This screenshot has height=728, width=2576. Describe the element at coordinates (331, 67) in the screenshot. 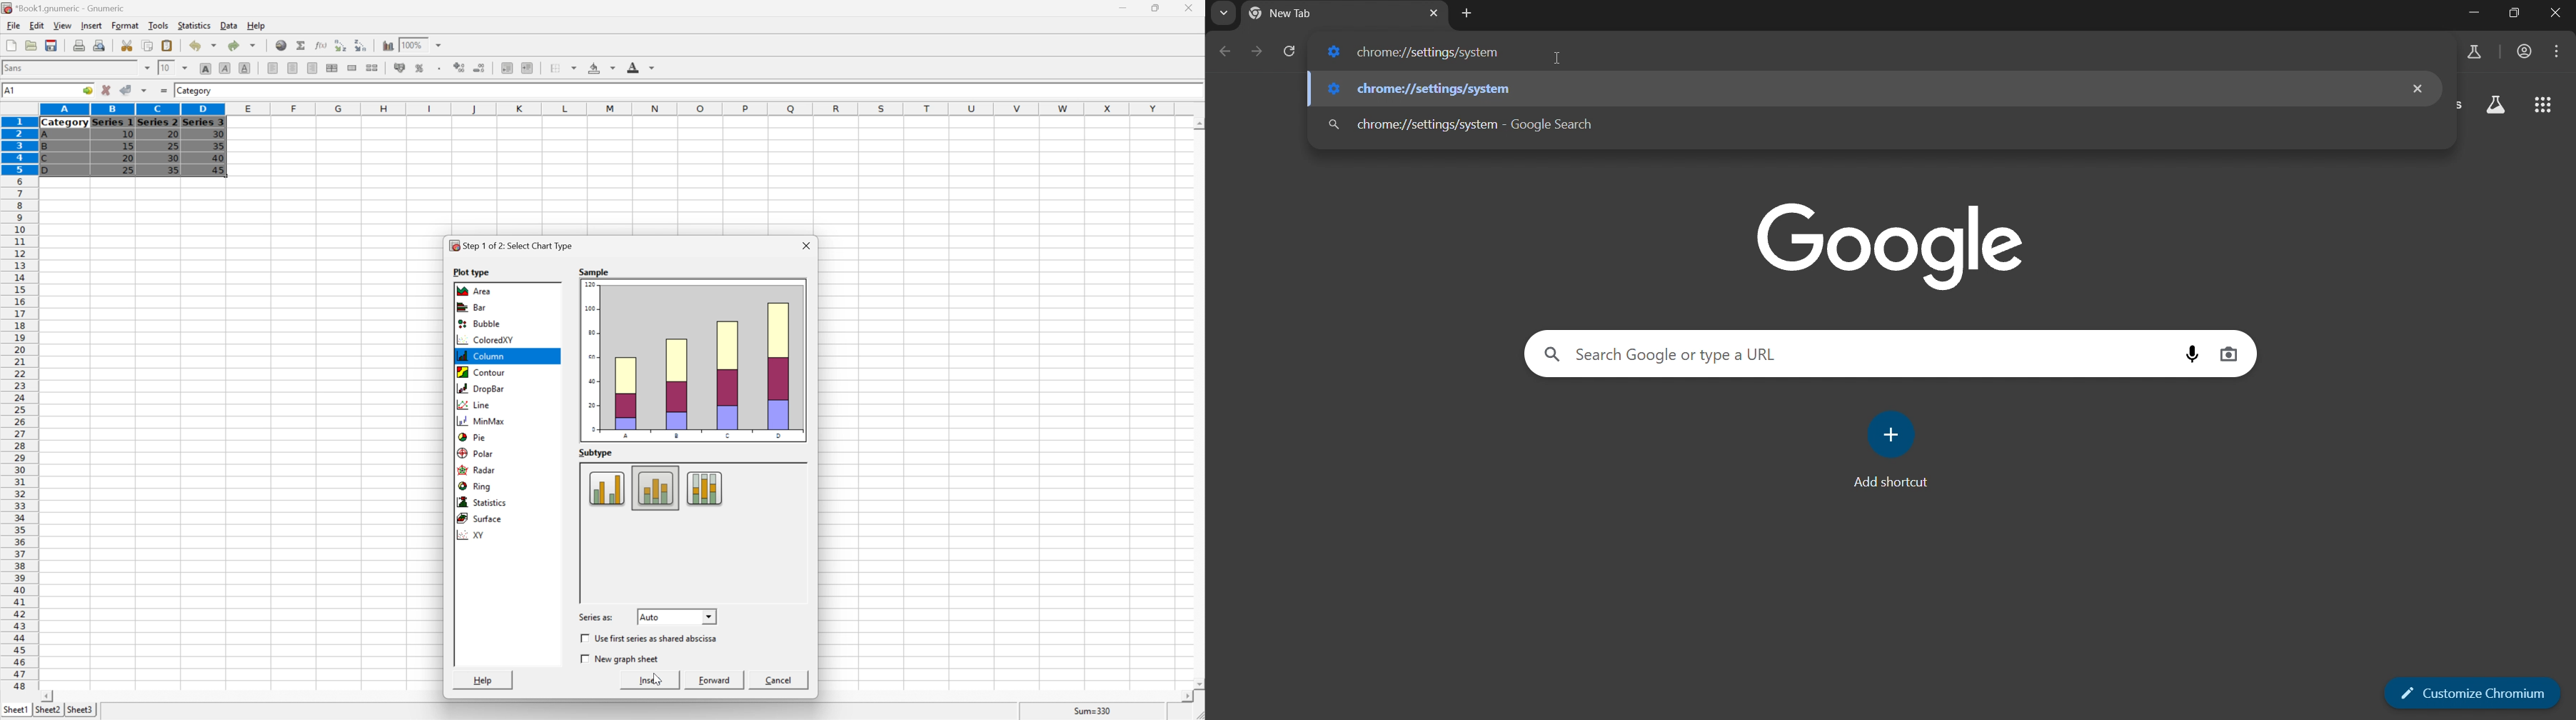

I see `Center horizontally across selection` at that location.